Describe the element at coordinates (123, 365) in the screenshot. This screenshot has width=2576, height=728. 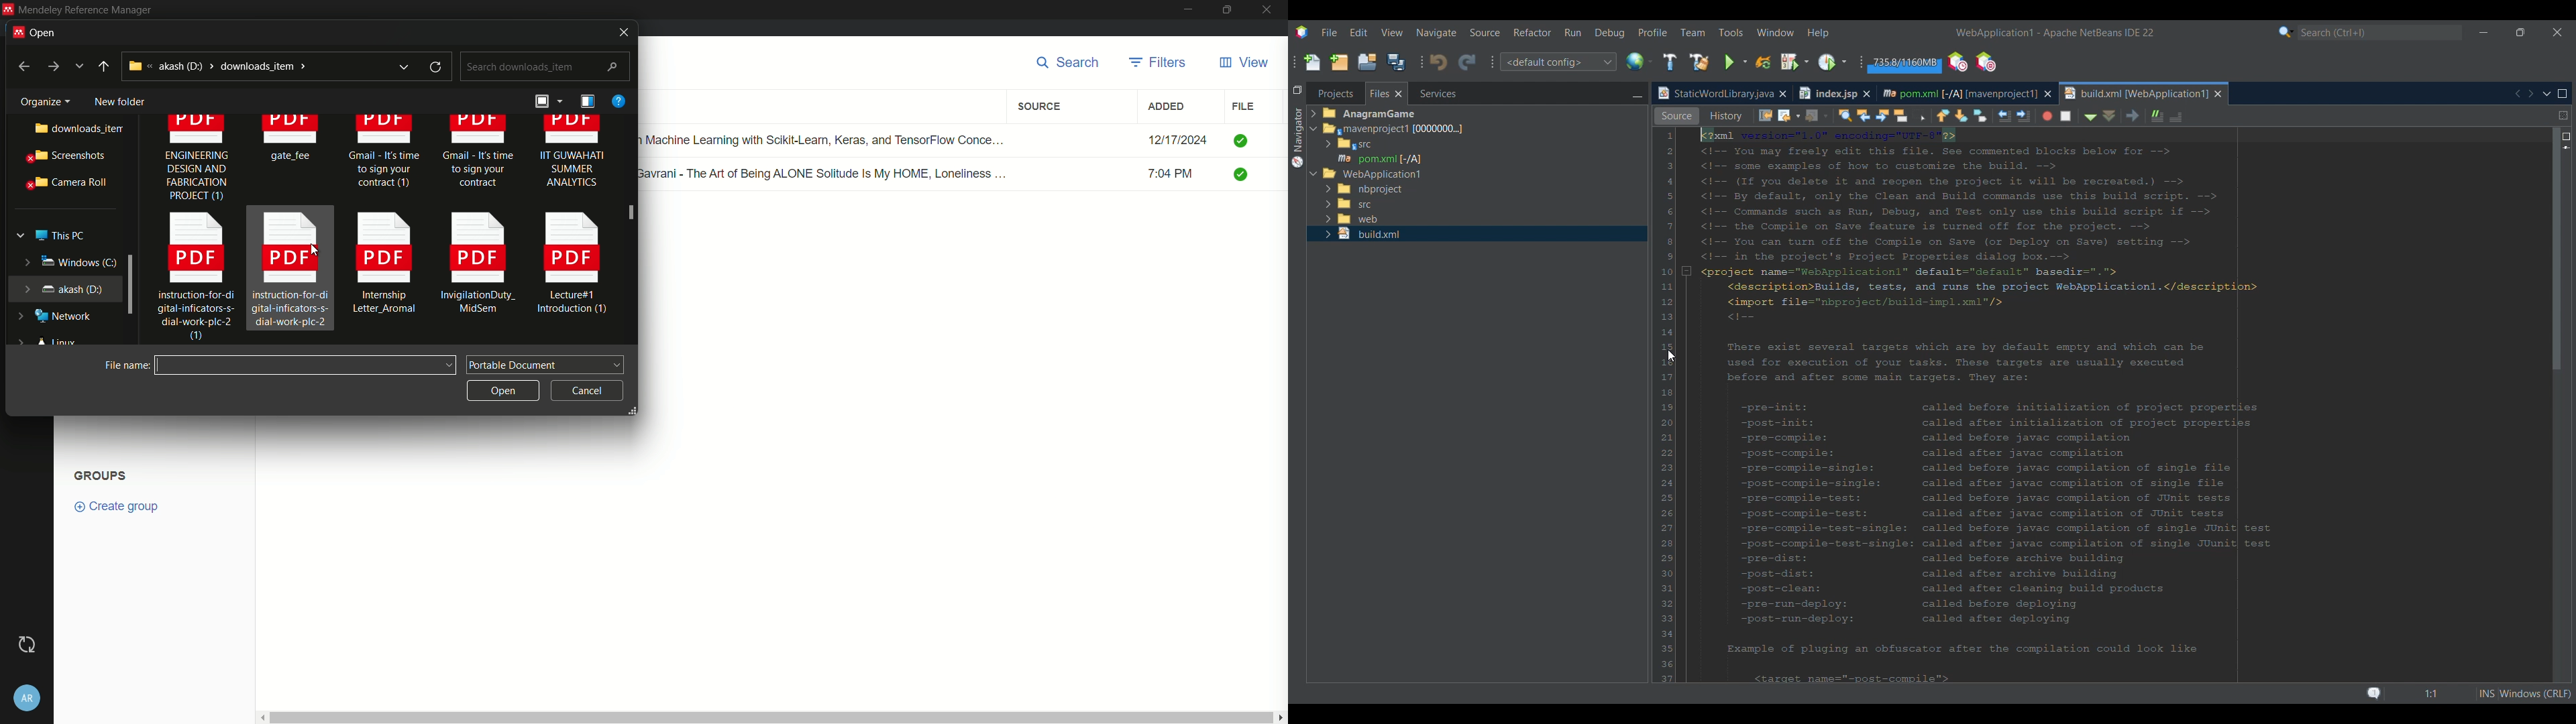
I see `file name: ` at that location.